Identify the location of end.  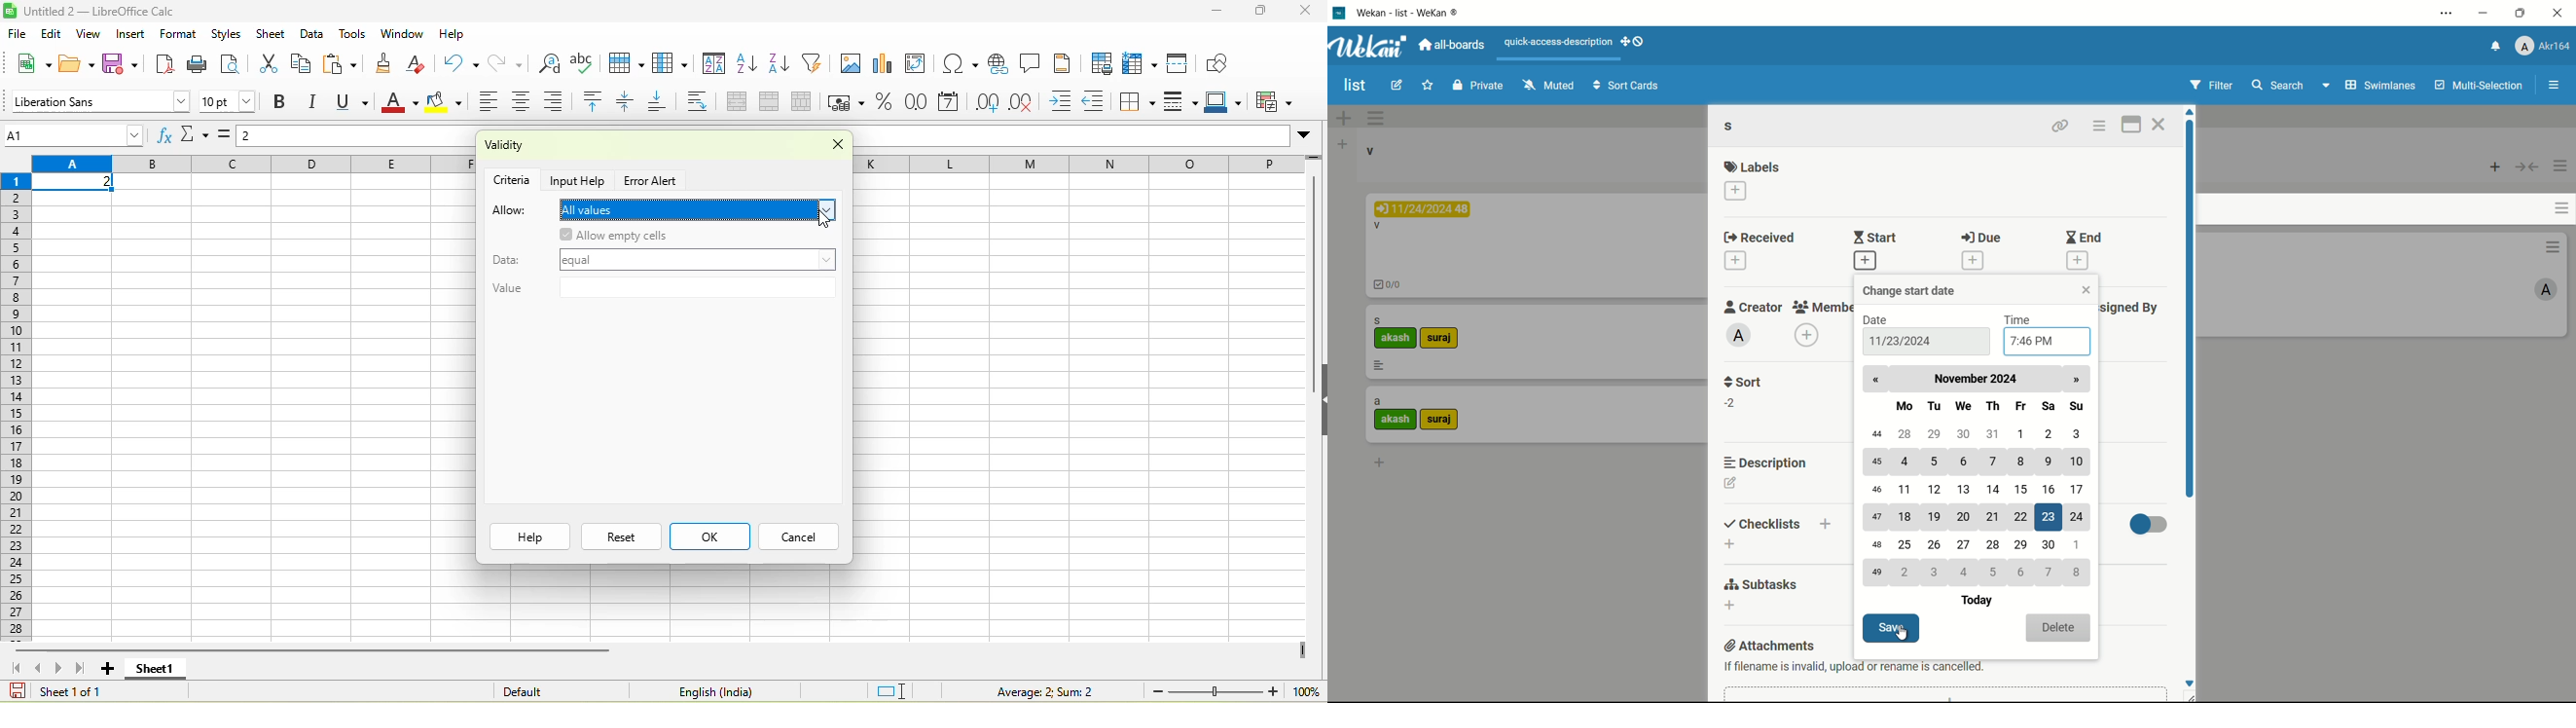
(2082, 238).